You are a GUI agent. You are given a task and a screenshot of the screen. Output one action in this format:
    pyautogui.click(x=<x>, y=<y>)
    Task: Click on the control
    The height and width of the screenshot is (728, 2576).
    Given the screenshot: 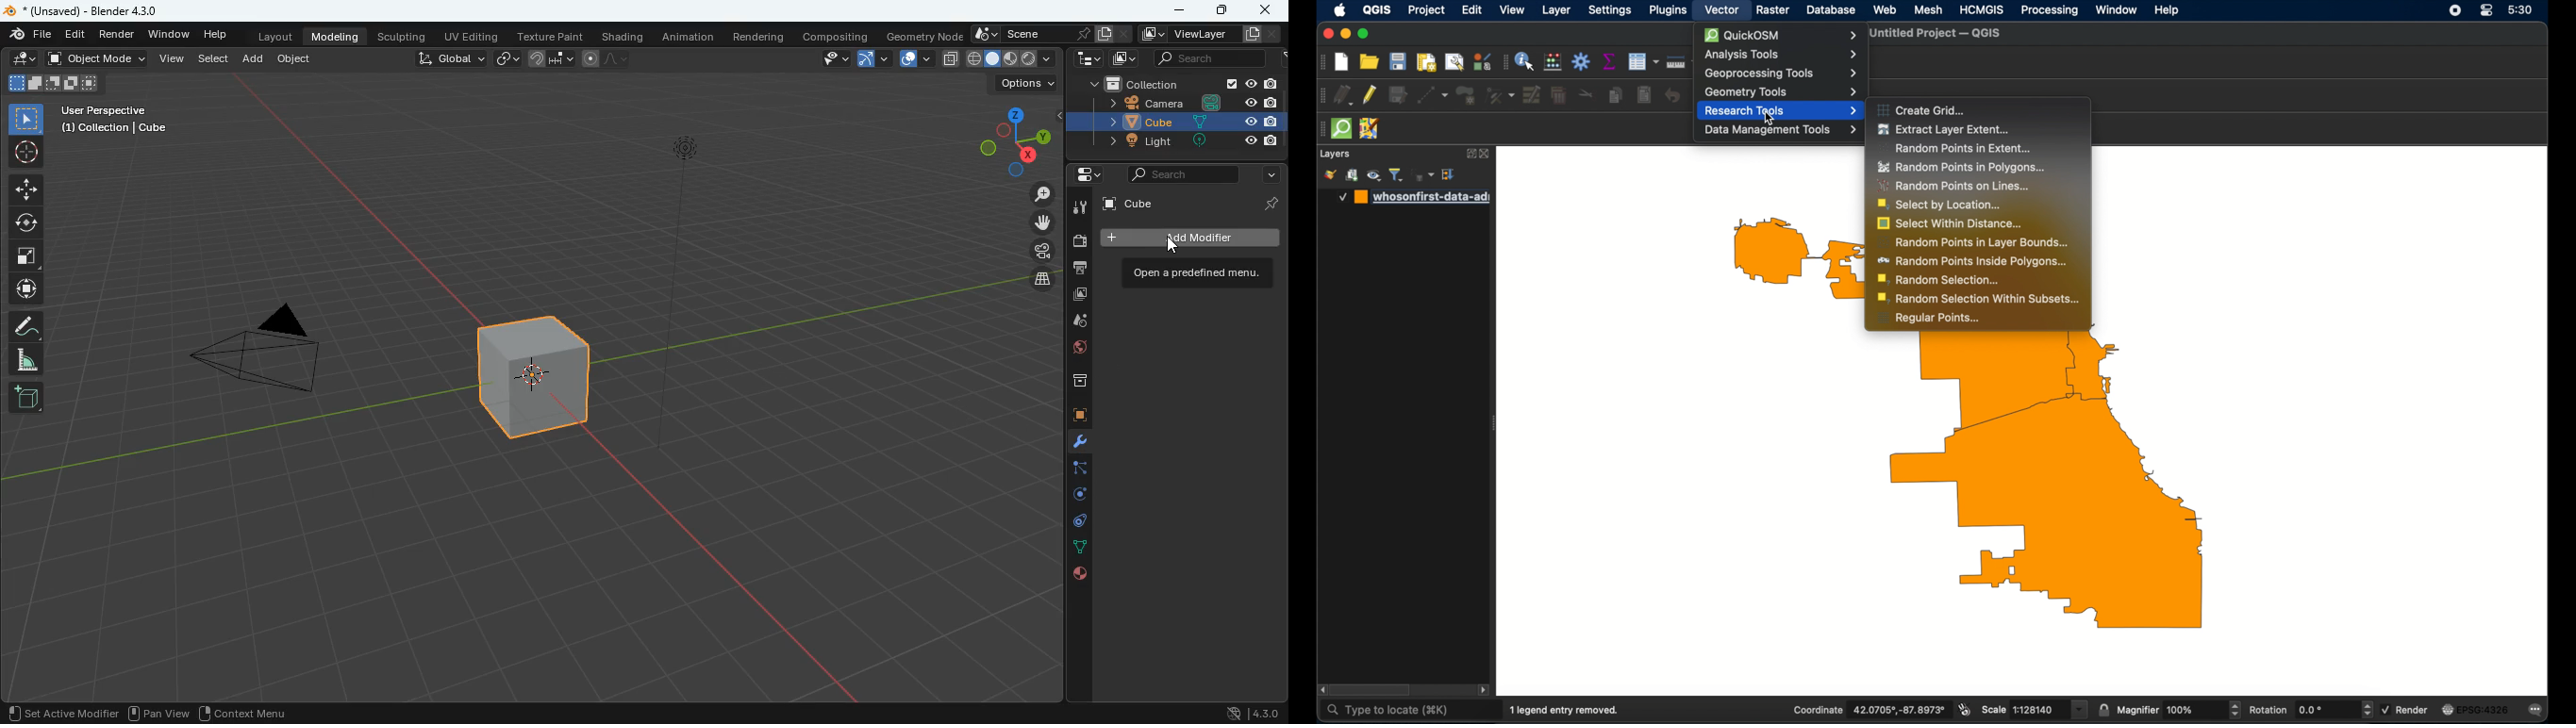 What is the action you would take?
    pyautogui.click(x=1071, y=522)
    